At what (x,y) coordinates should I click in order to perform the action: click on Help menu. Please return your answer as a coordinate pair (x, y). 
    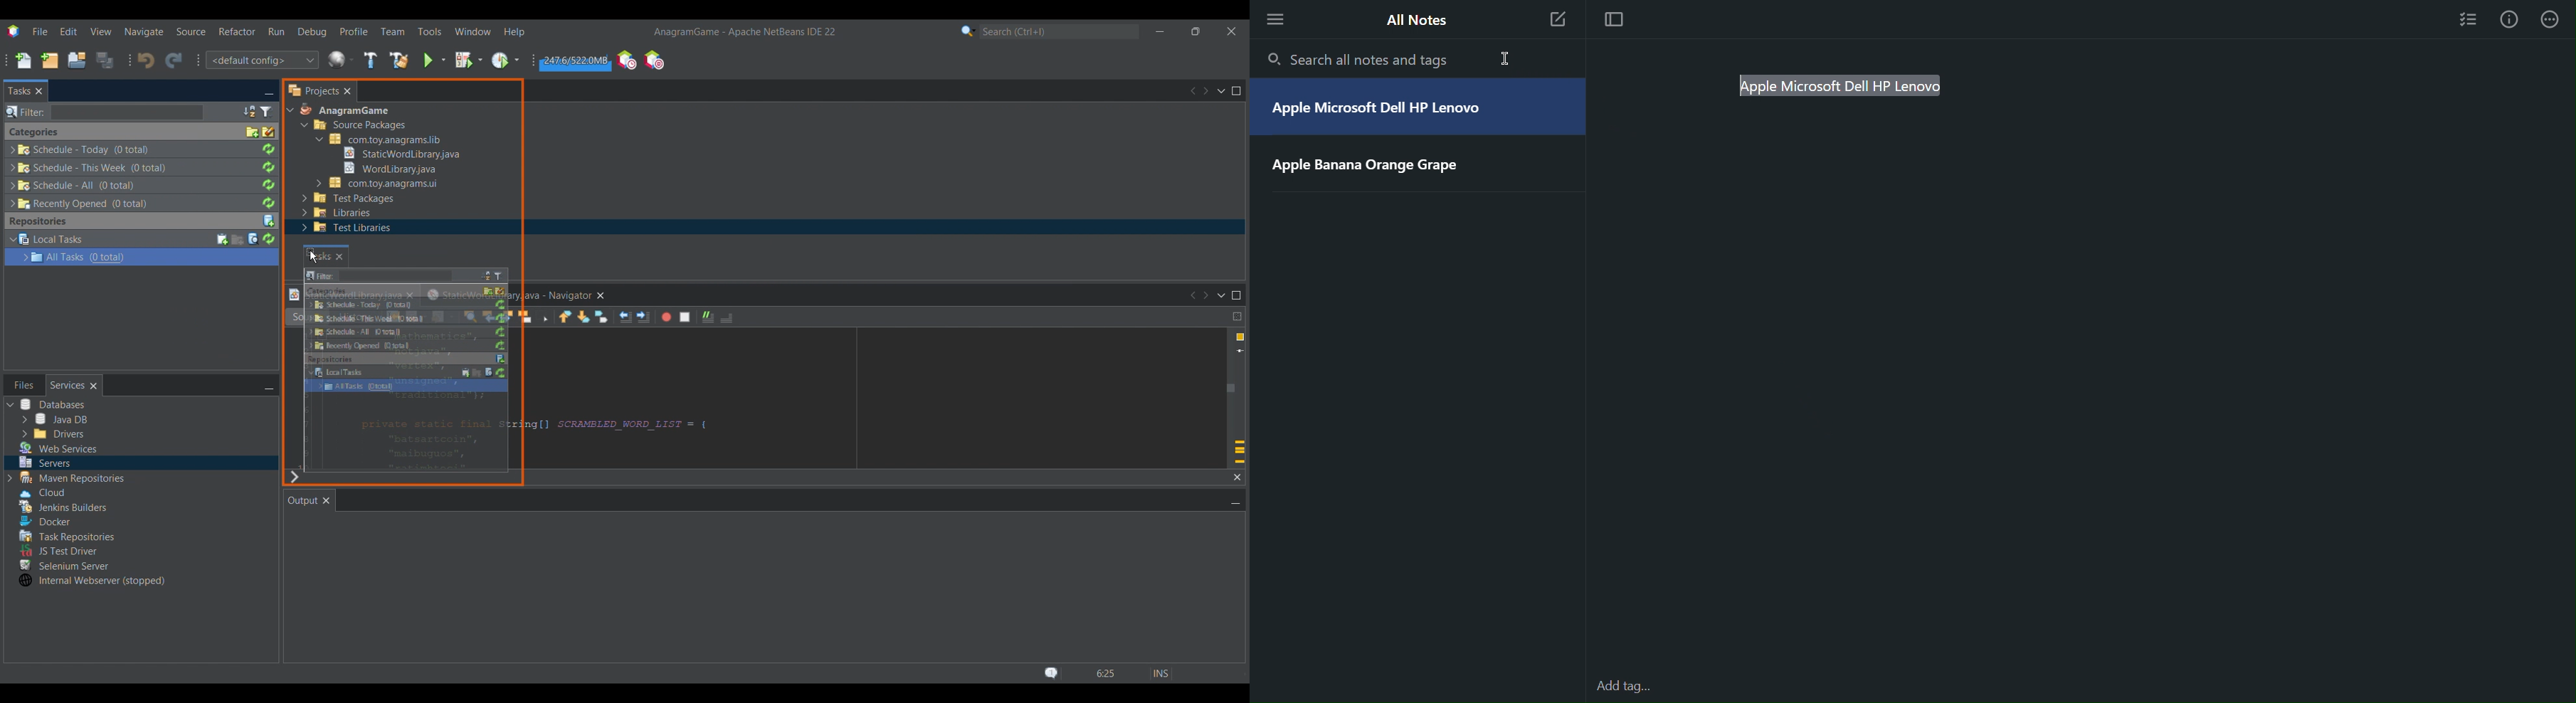
    Looking at the image, I should click on (514, 32).